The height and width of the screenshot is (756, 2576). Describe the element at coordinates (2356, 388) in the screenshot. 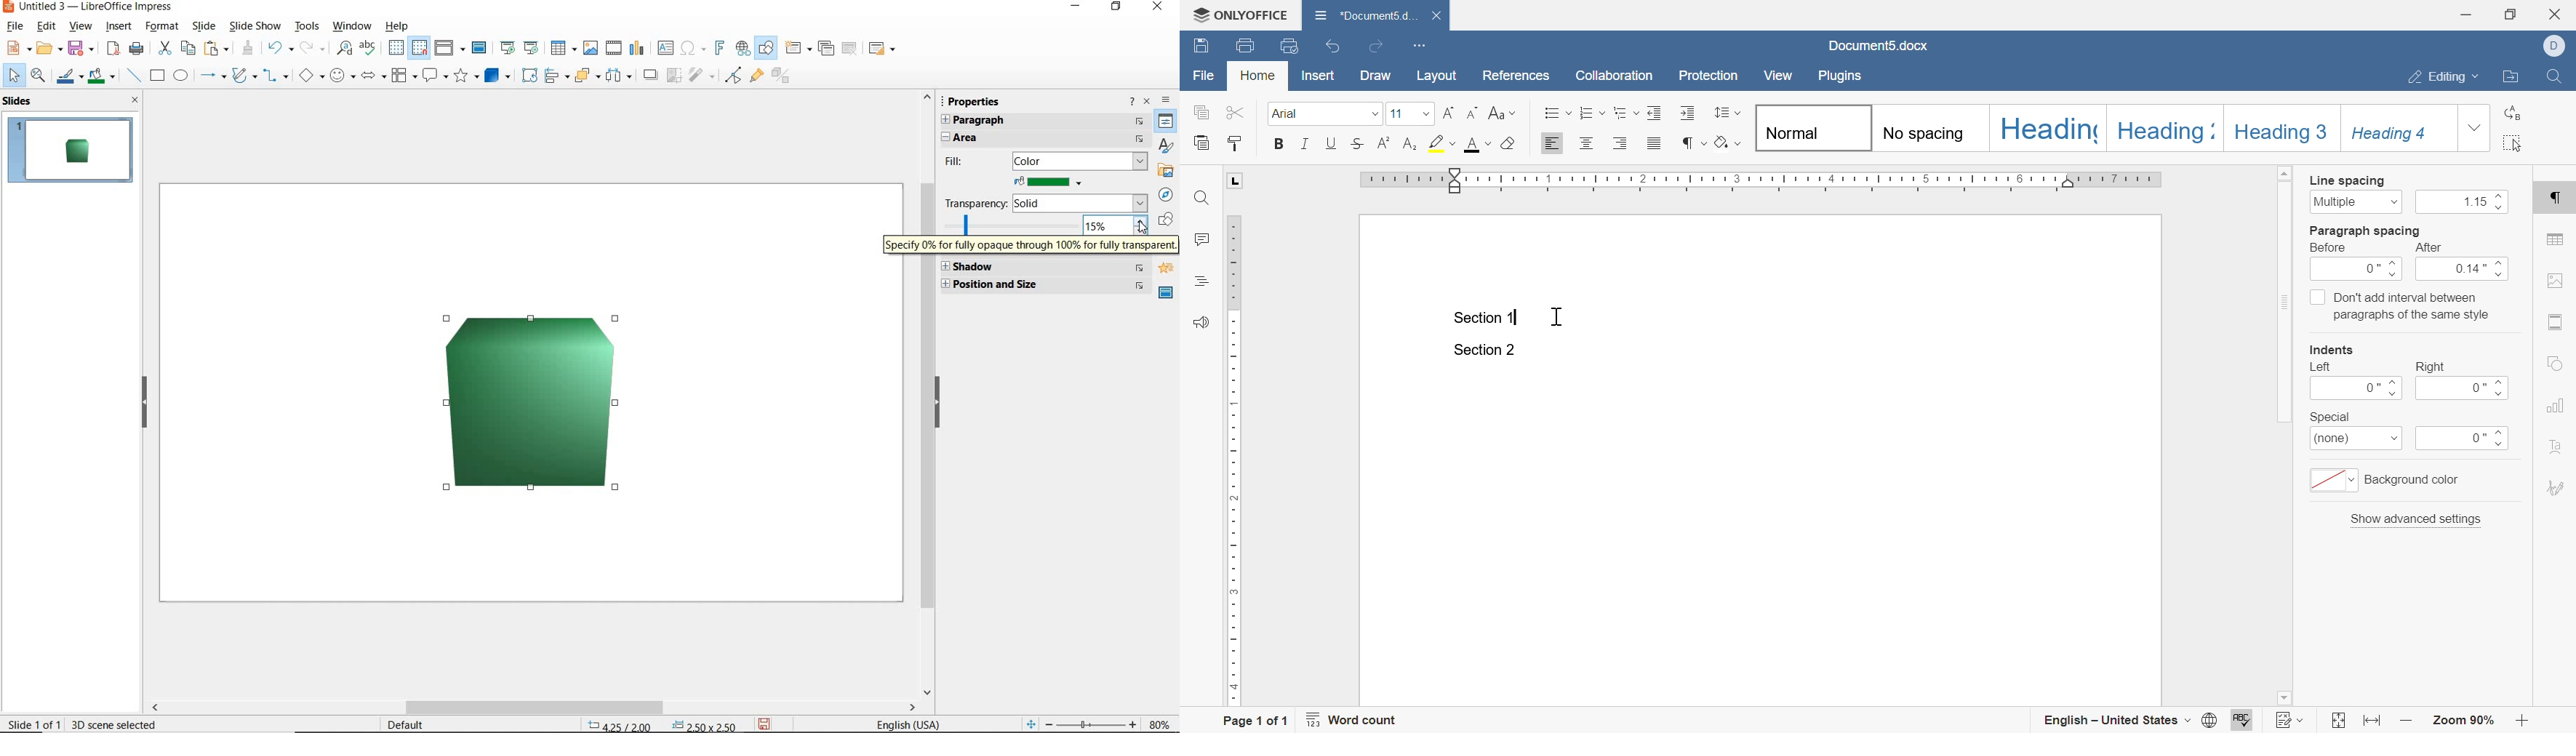

I see `0` at that location.